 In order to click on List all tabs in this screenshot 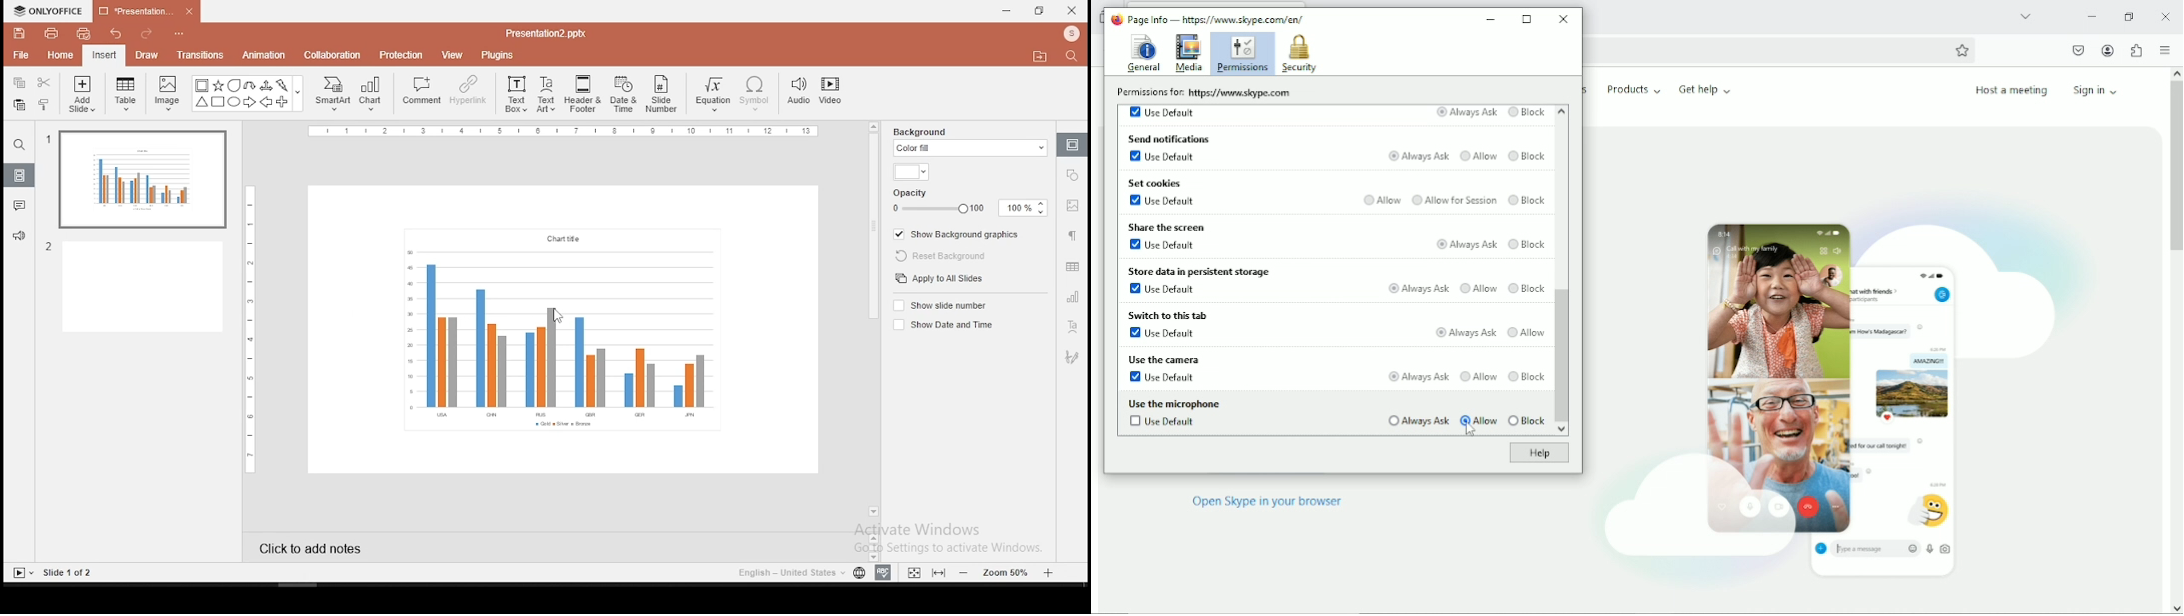, I will do `click(2025, 15)`.